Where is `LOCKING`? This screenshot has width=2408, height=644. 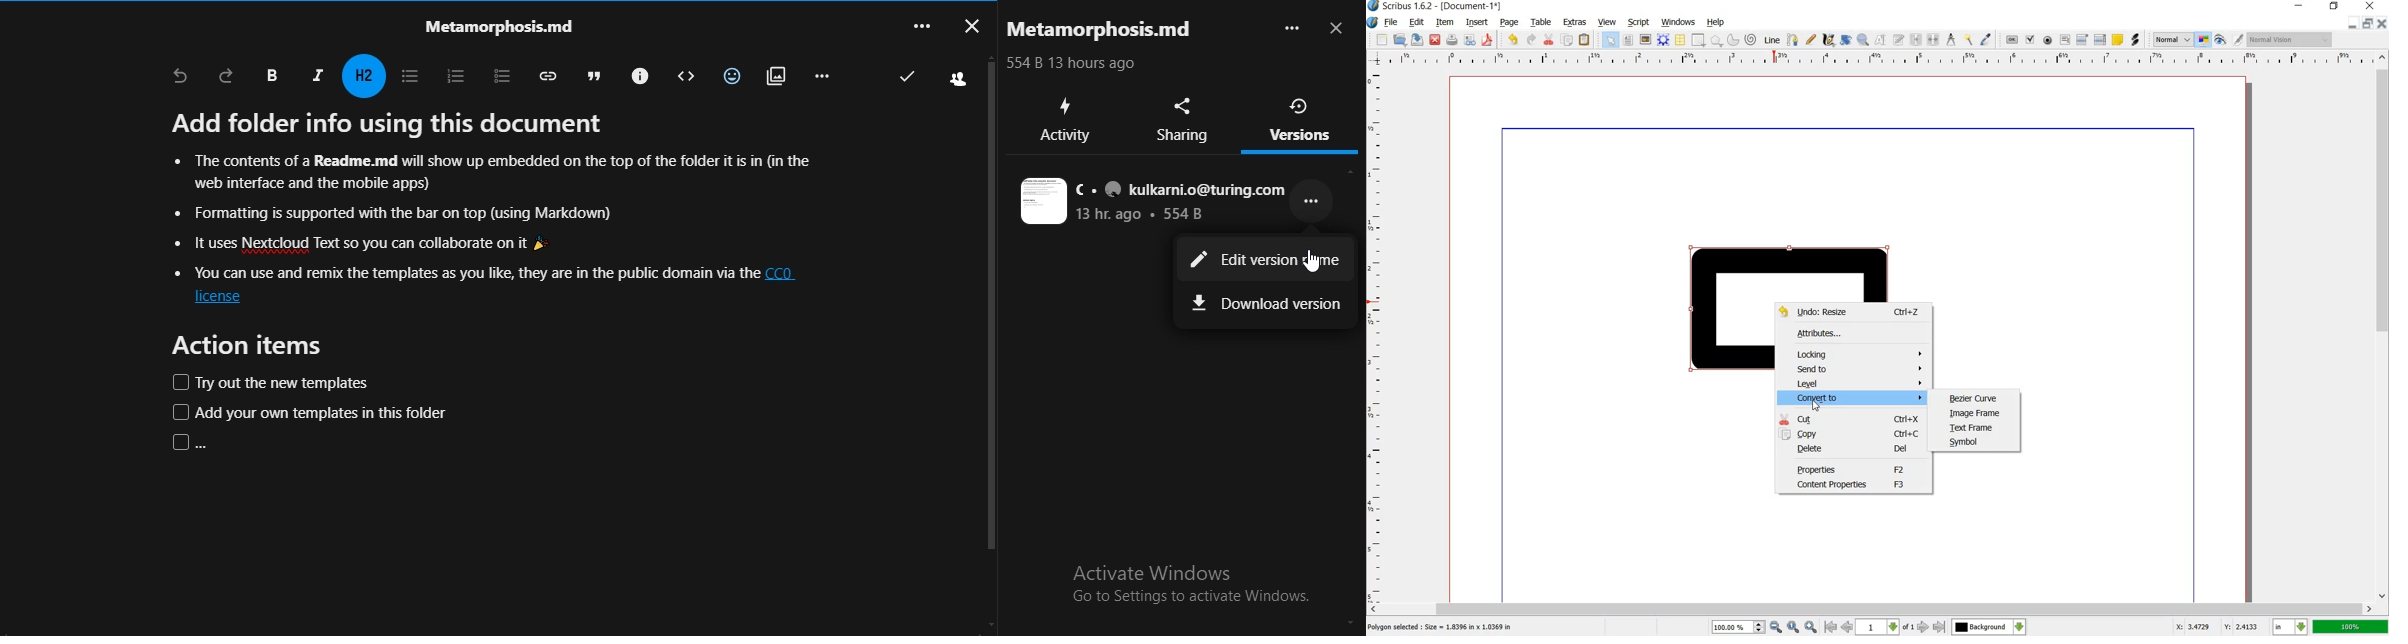
LOCKING is located at coordinates (1856, 353).